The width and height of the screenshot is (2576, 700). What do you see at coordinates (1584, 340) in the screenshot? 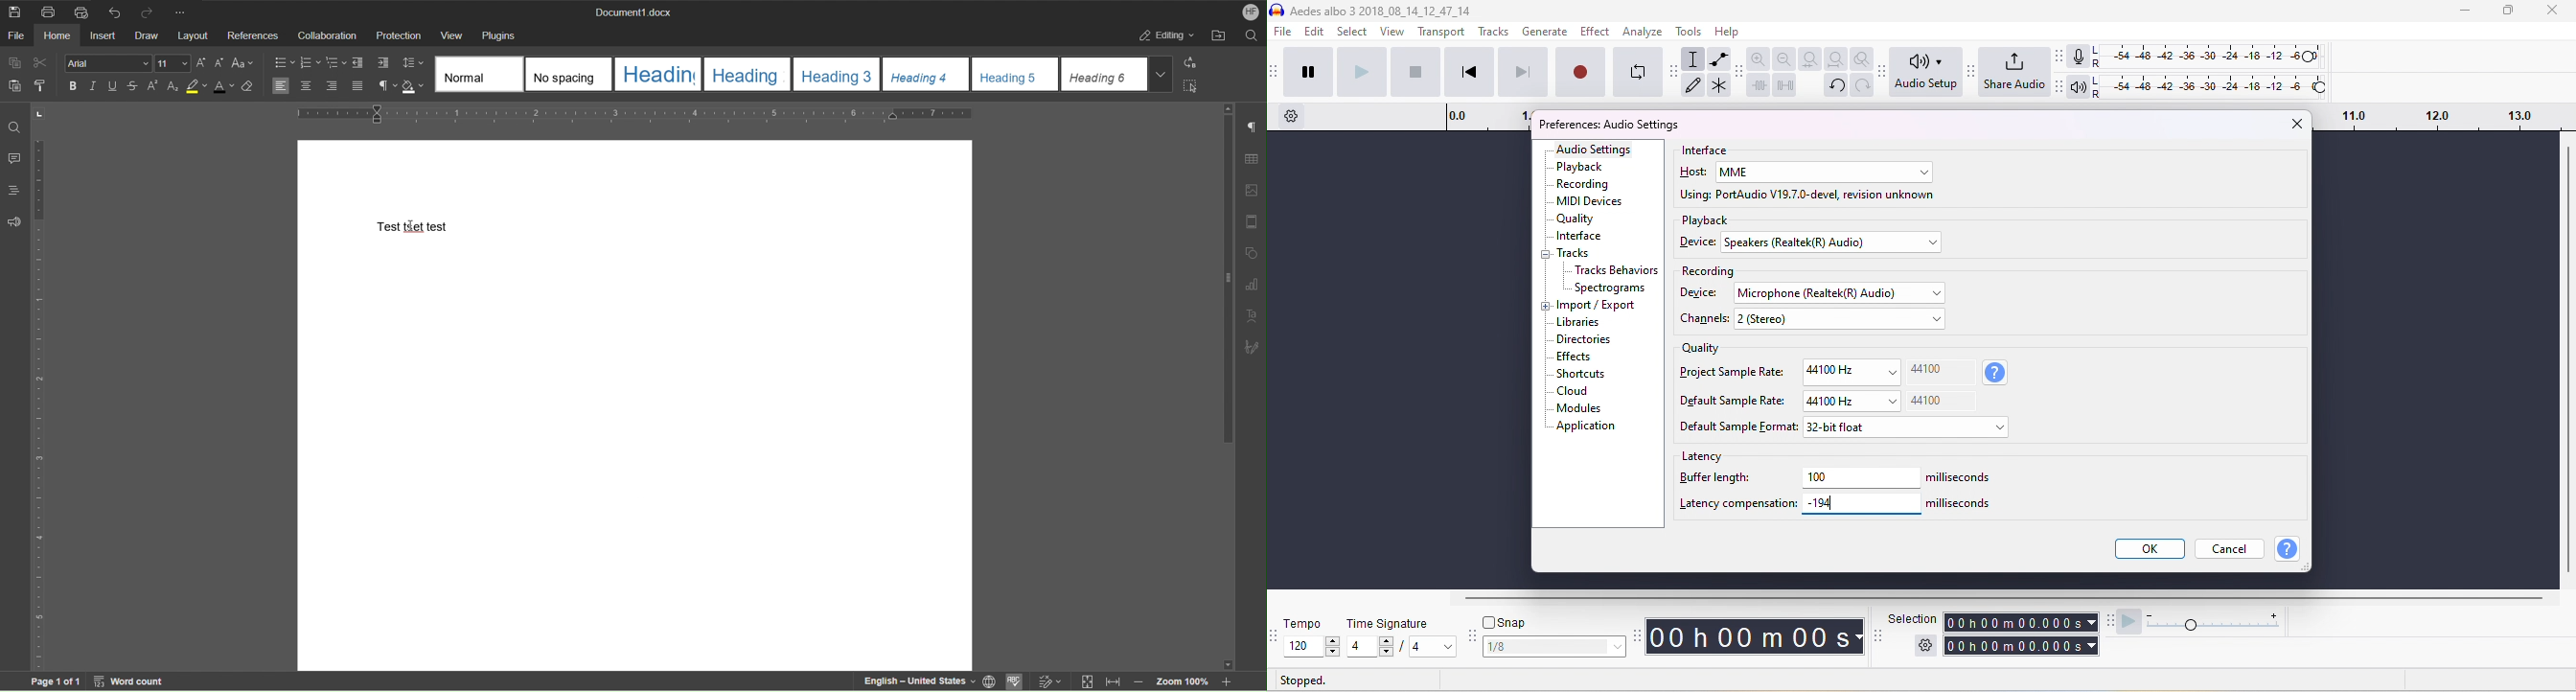
I see `dictionaries` at bounding box center [1584, 340].